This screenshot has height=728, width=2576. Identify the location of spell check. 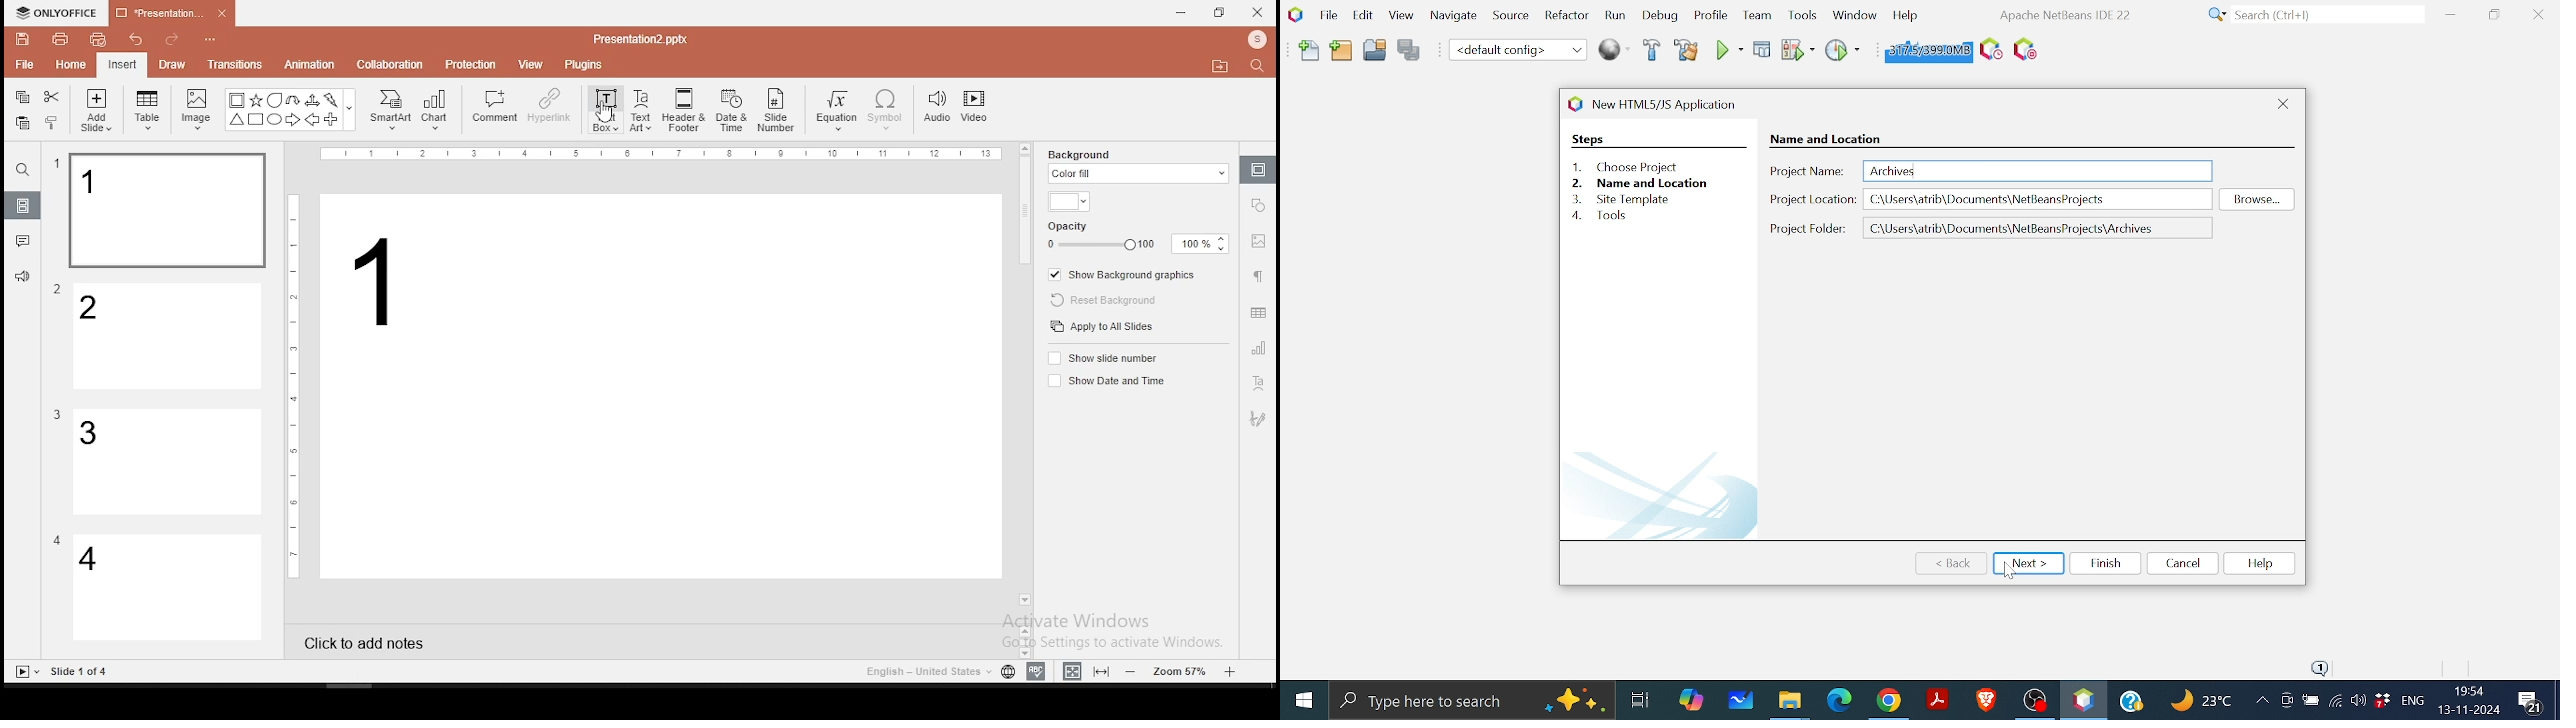
(1036, 671).